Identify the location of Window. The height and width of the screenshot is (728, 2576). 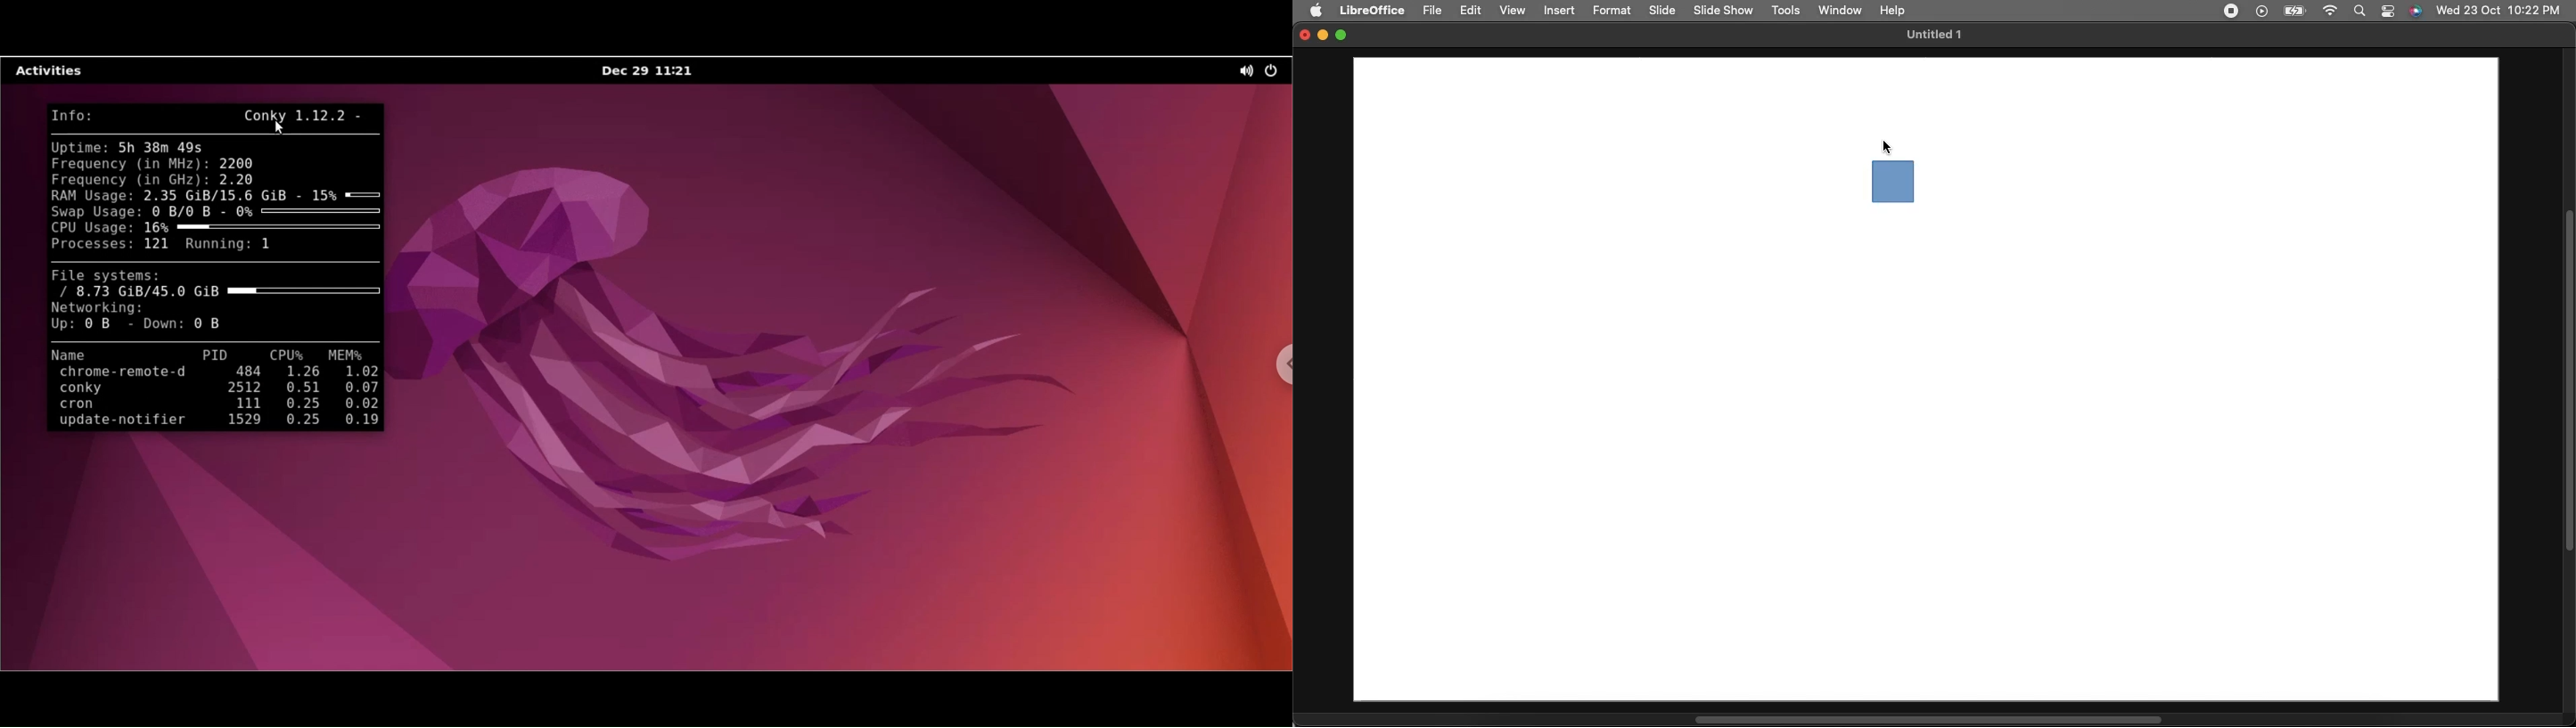
(1842, 10).